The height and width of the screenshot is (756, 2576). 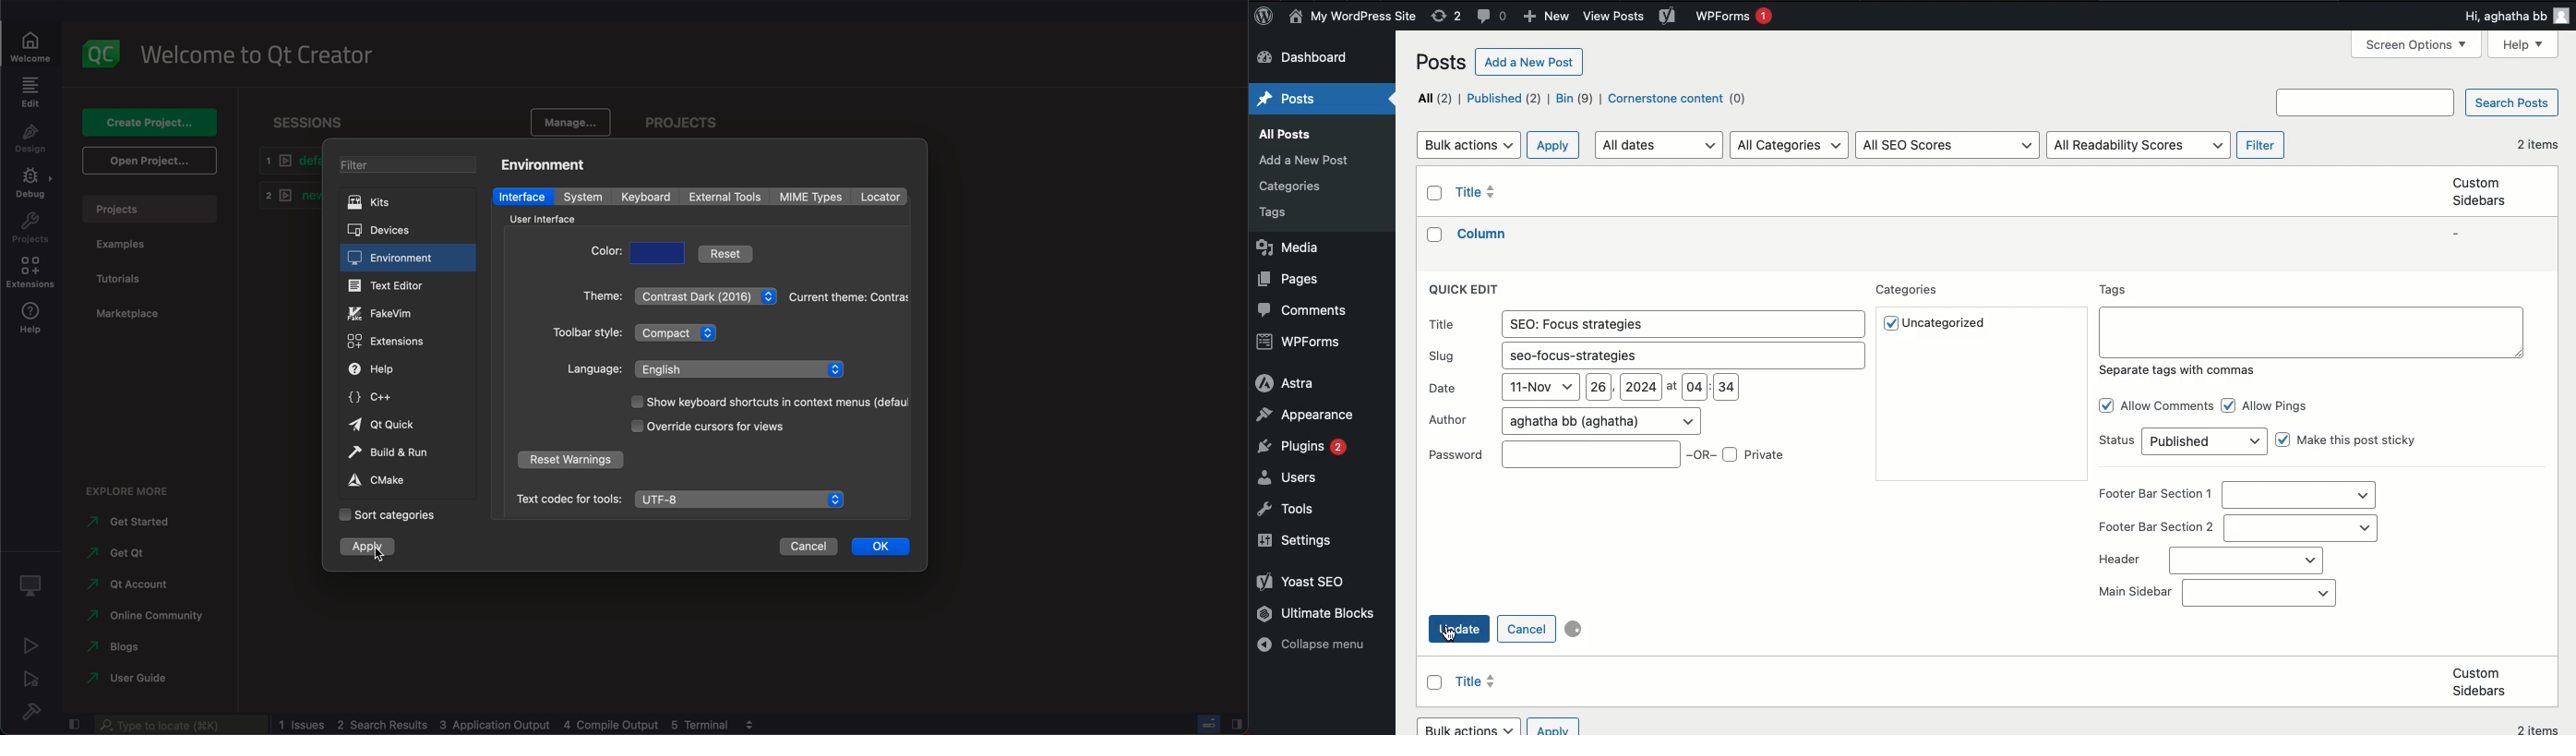 What do you see at coordinates (1317, 646) in the screenshot?
I see `Collapse menu` at bounding box center [1317, 646].